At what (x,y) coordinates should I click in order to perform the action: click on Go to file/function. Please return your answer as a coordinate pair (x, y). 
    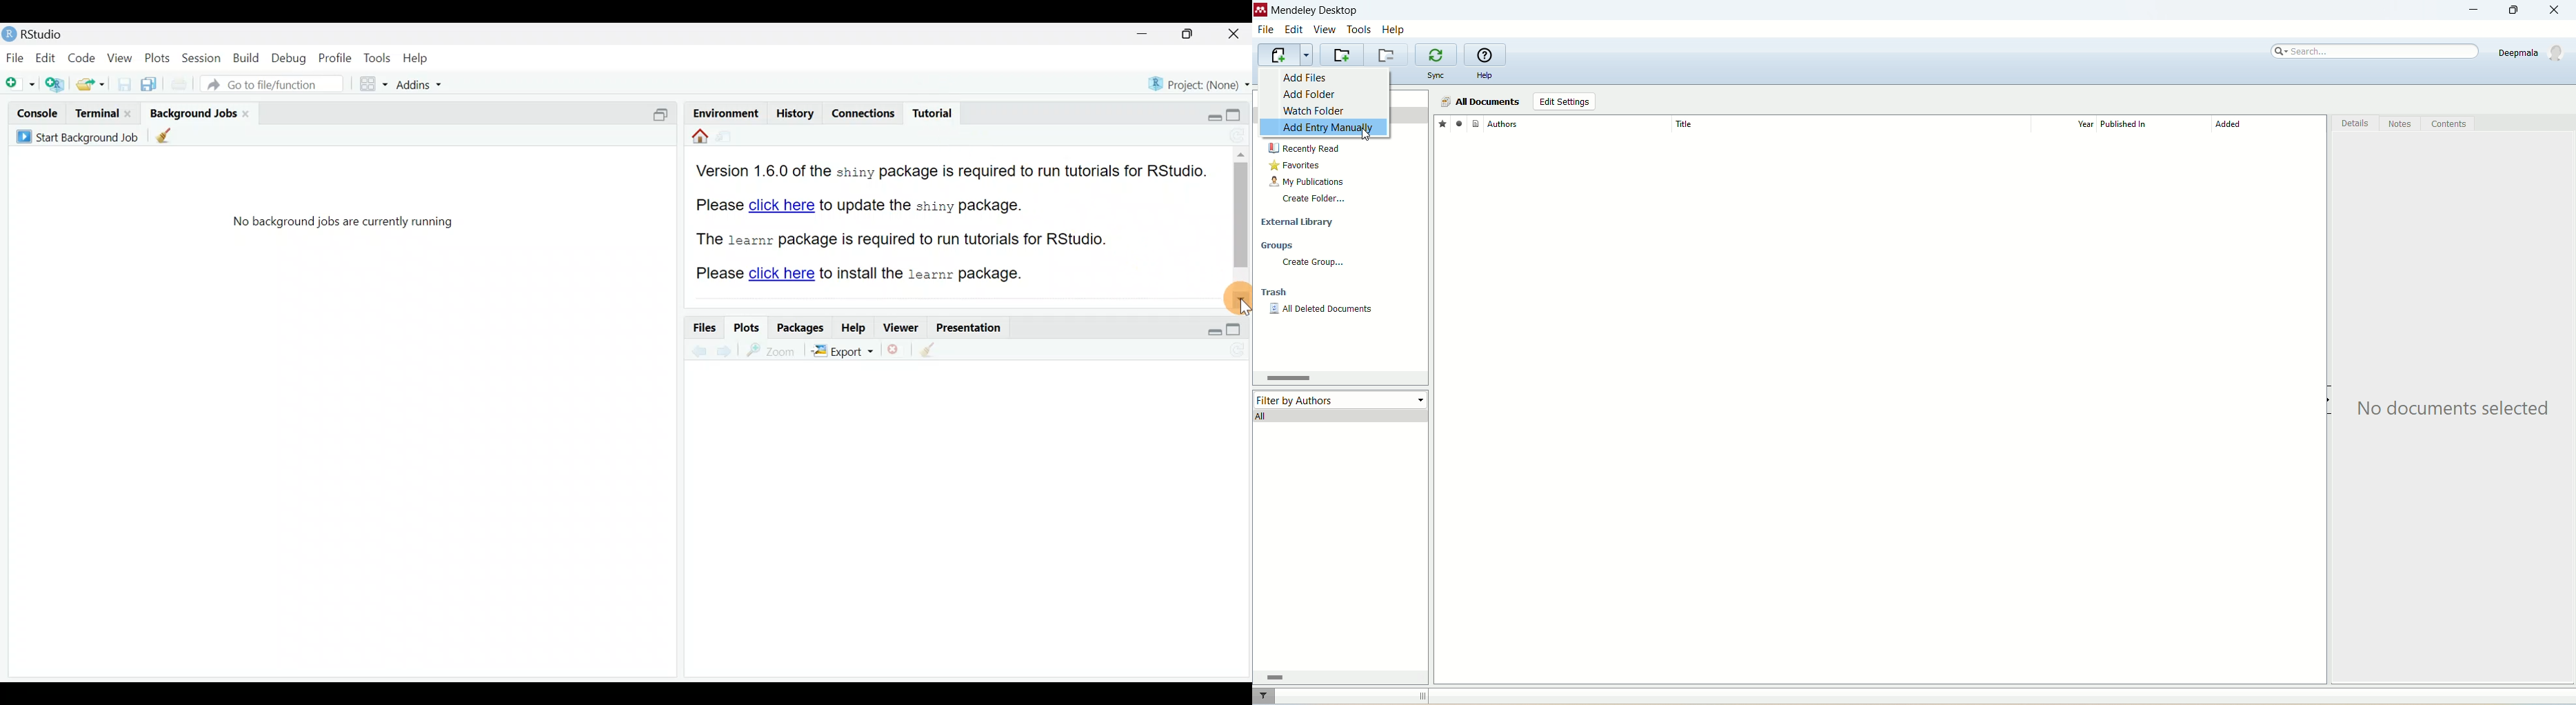
    Looking at the image, I should click on (277, 85).